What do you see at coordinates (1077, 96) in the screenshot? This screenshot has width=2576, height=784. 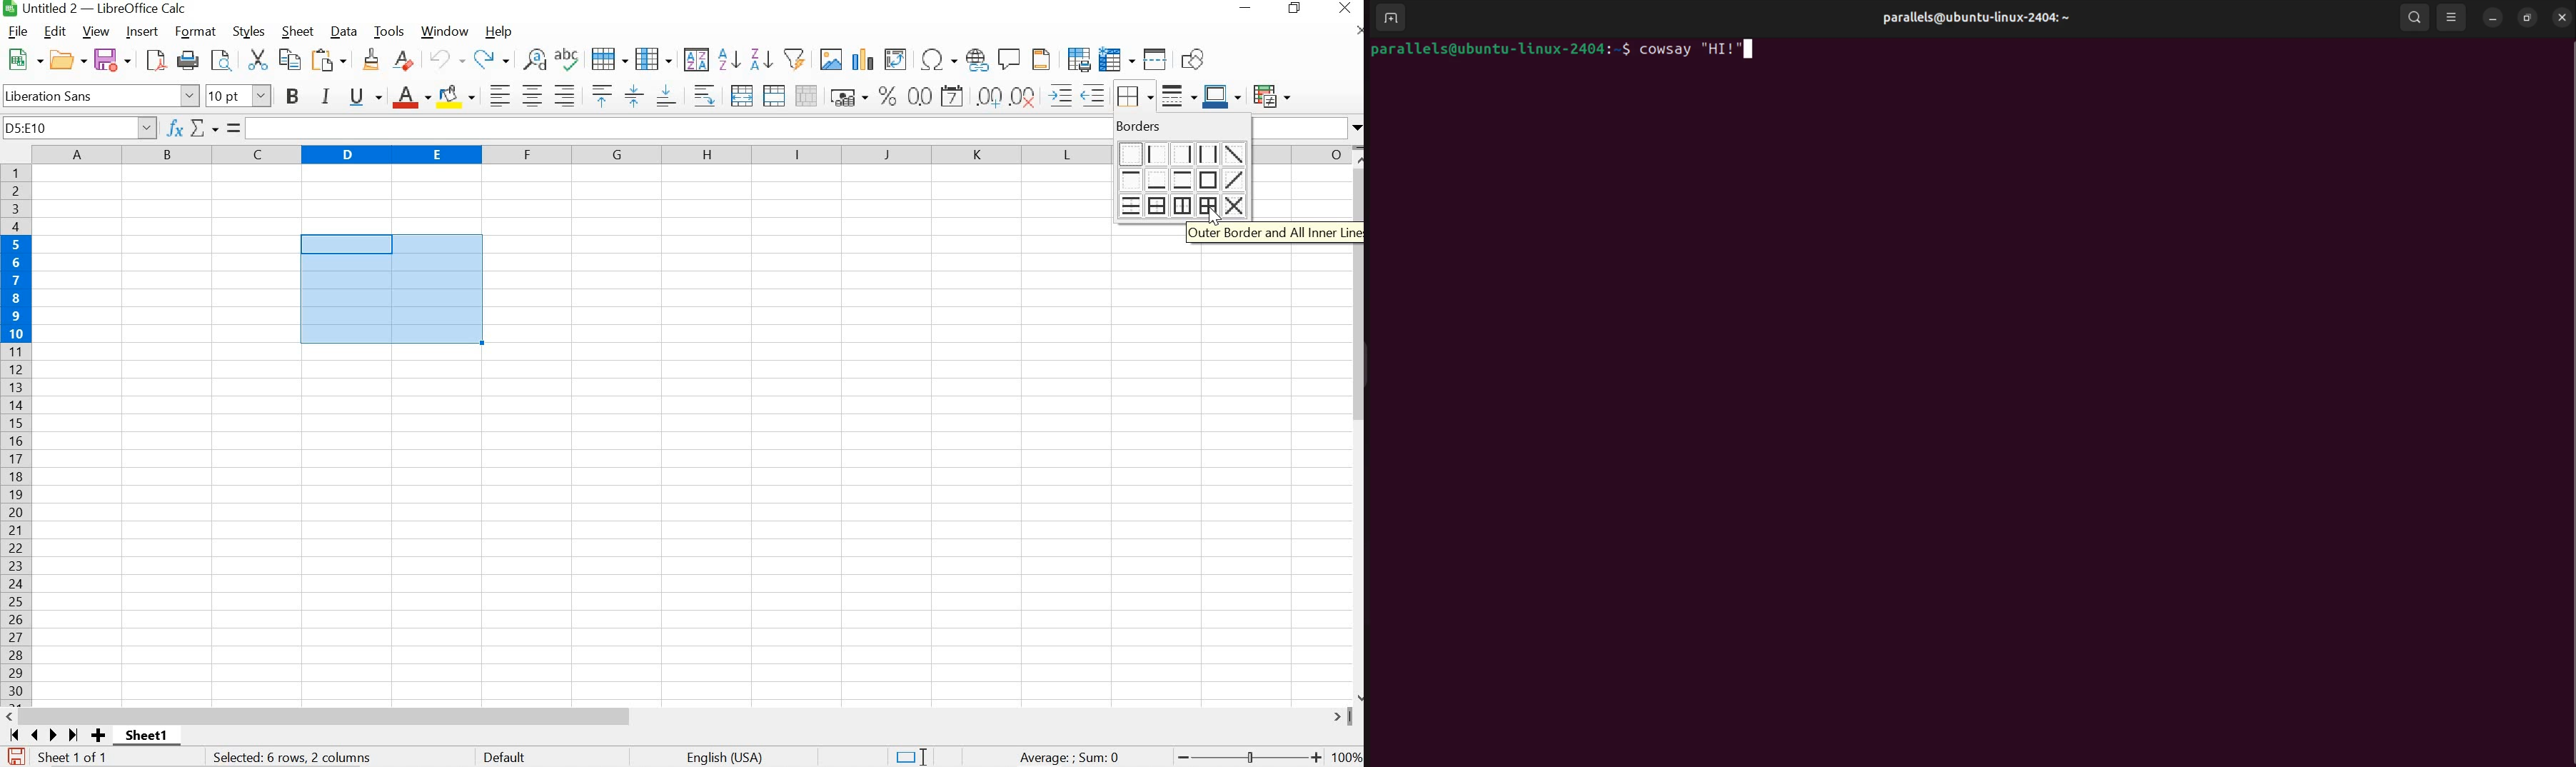 I see `INCREASE INDENT OR DECREASE INDENT` at bounding box center [1077, 96].